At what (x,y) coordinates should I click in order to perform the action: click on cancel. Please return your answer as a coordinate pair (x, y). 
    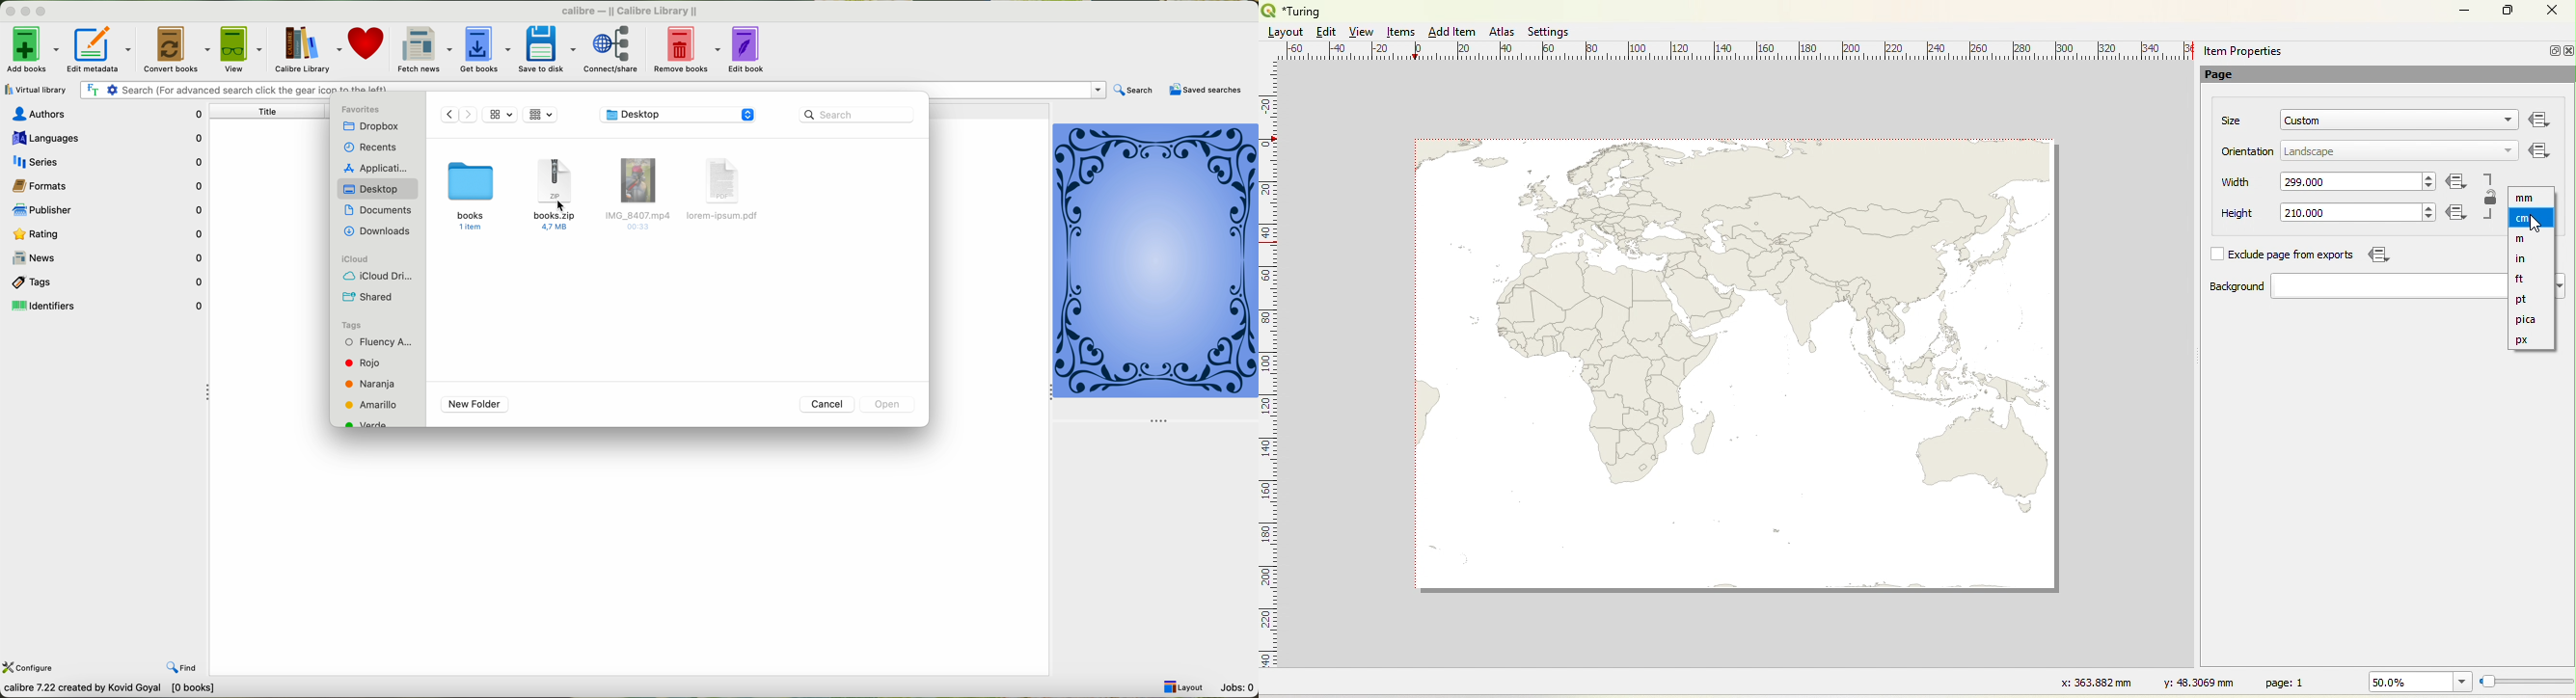
    Looking at the image, I should click on (828, 403).